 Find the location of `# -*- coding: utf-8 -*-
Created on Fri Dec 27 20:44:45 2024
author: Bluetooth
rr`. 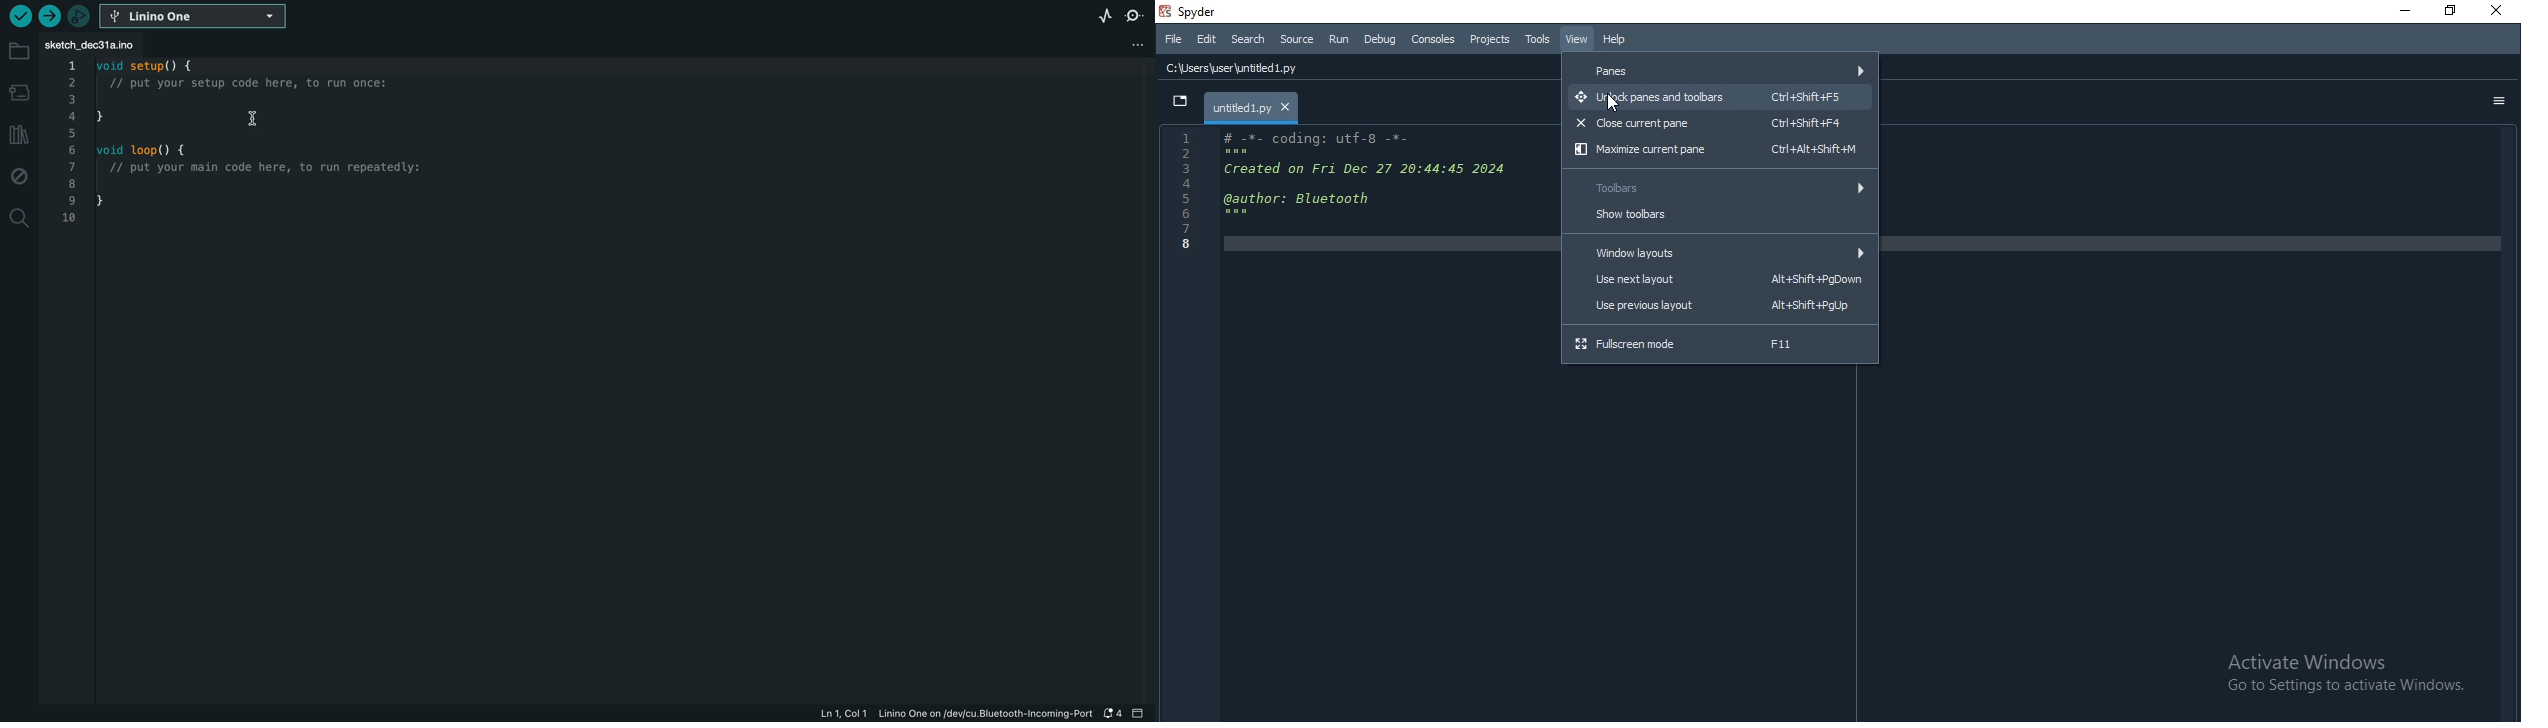

# -*- coding: utf-8 -*-
Created on Fri Dec 27 20:44:45 2024
author: Bluetooth
rr is located at coordinates (1351, 192).